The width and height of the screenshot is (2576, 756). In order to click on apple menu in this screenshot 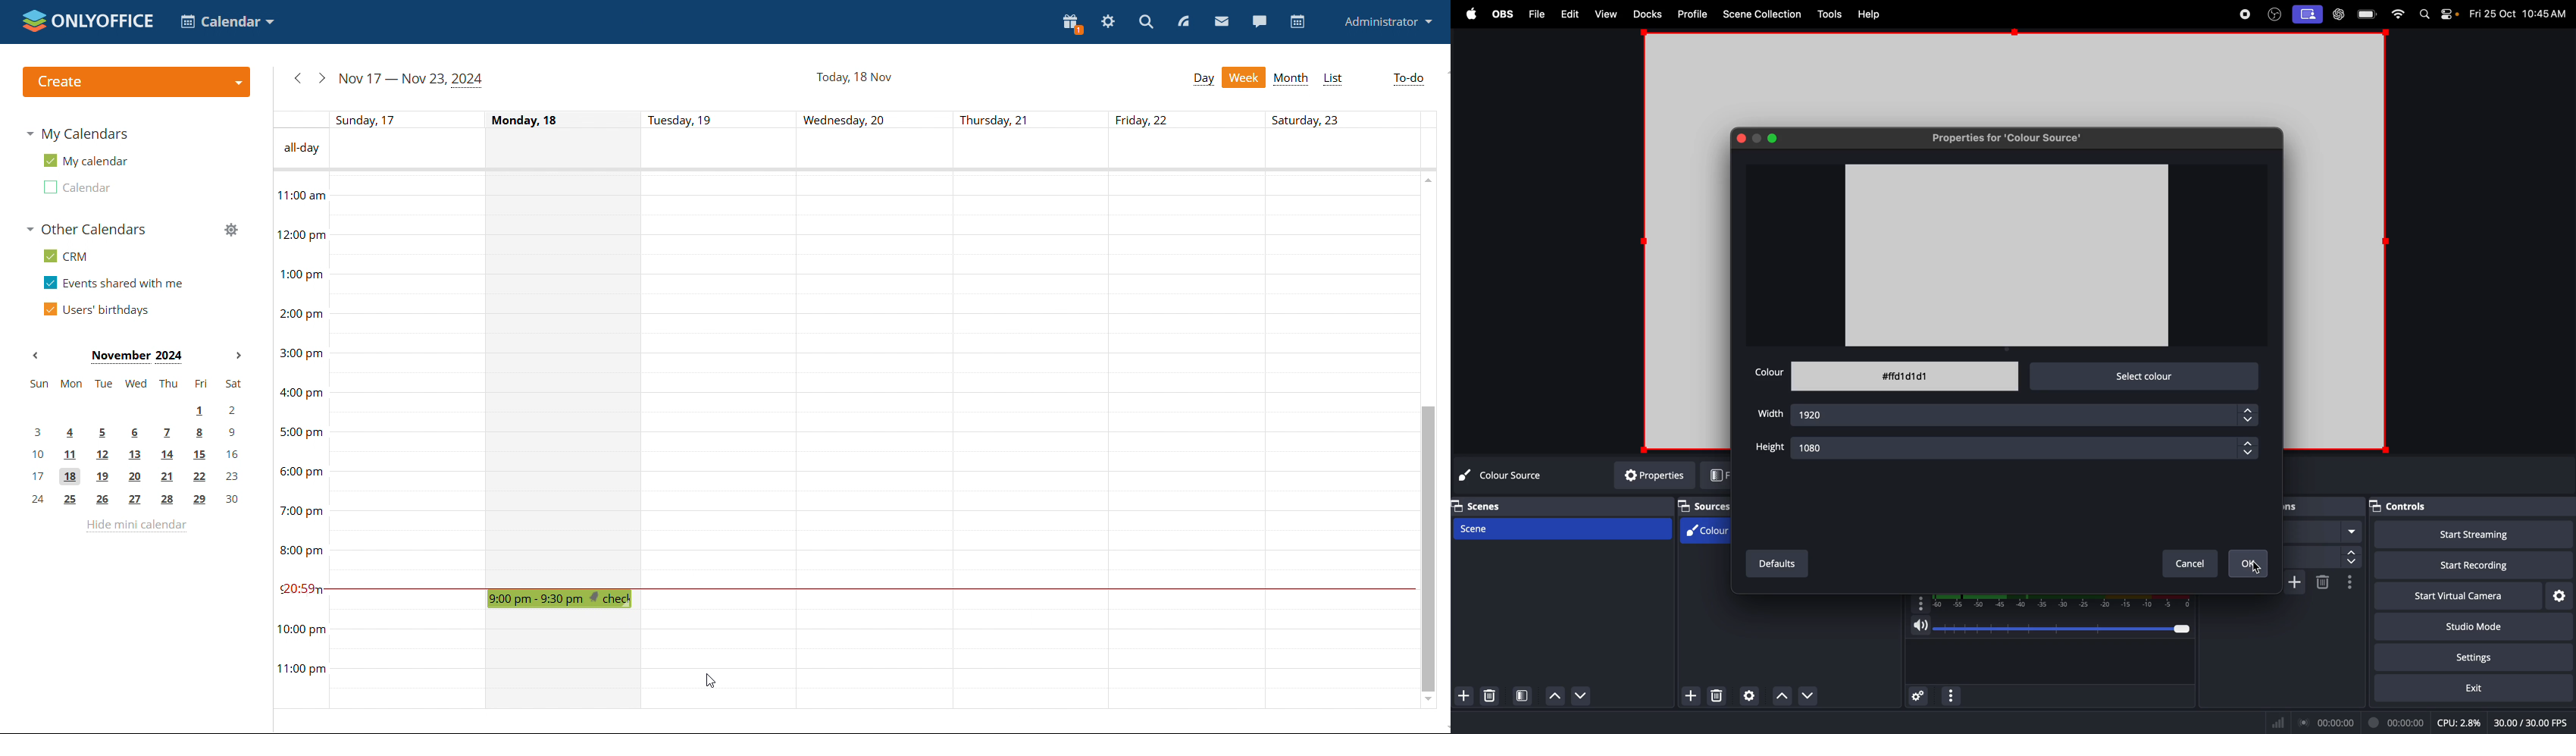, I will do `click(1471, 14)`.